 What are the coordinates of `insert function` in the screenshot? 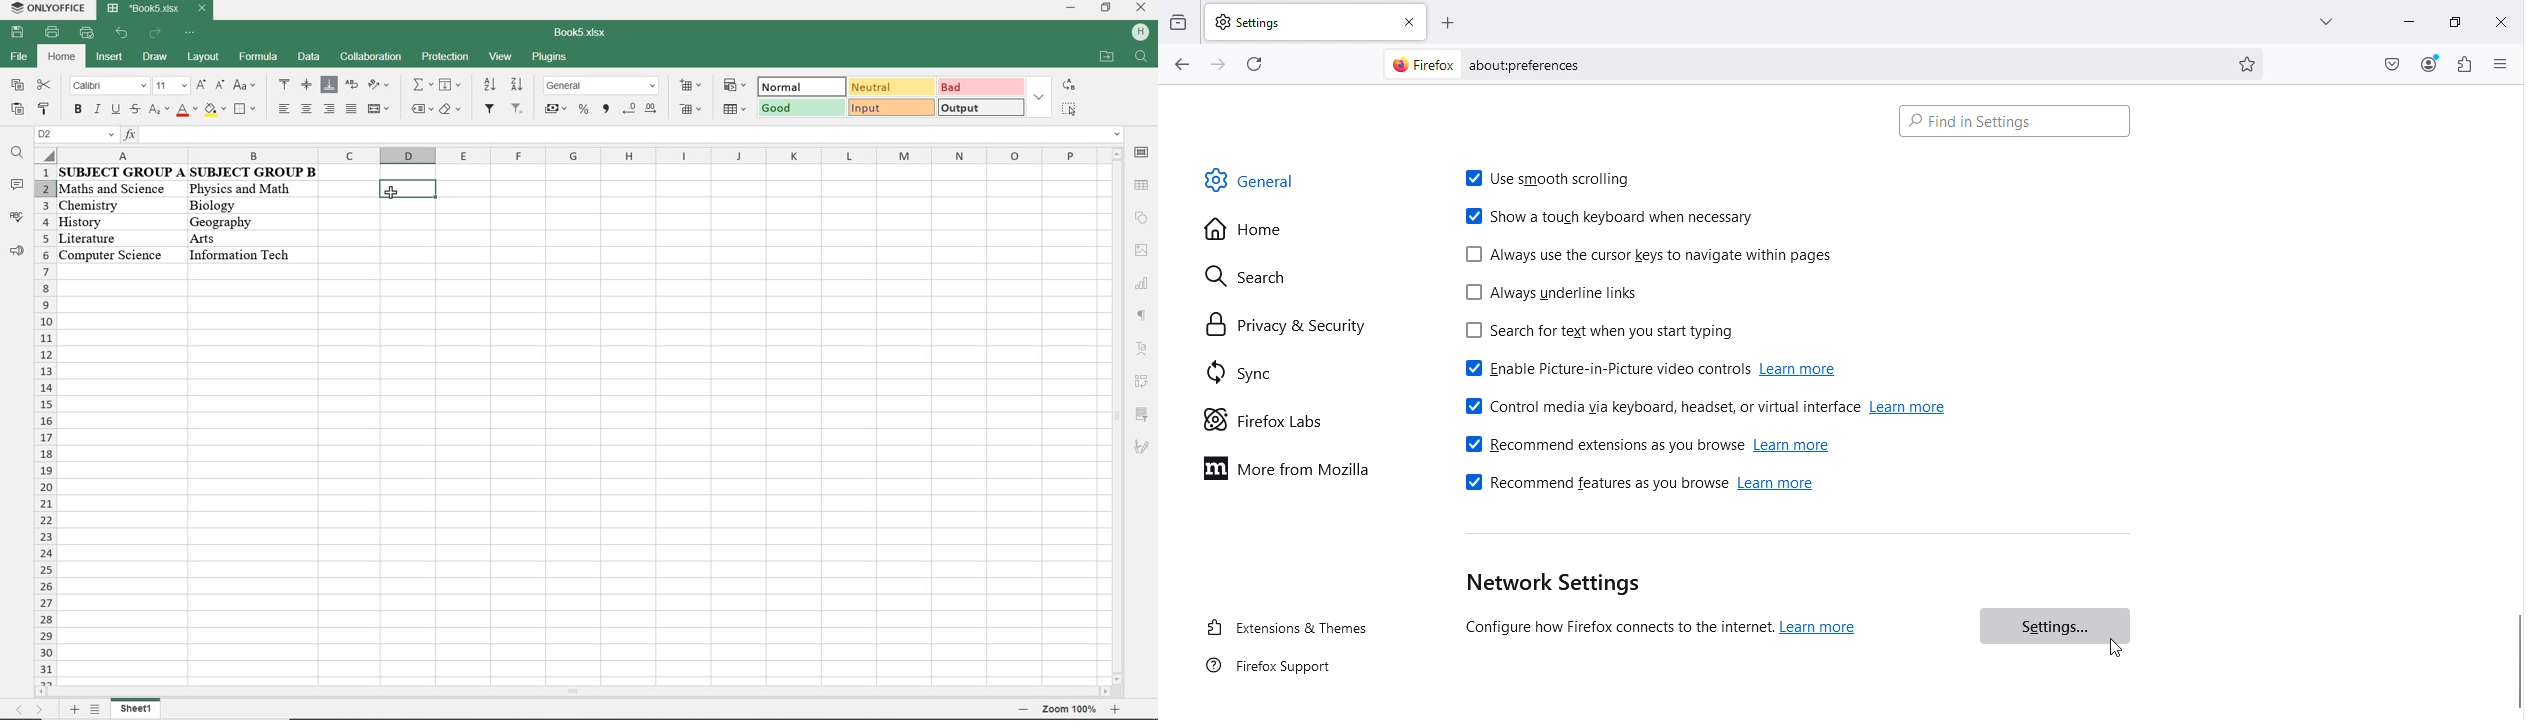 It's located at (623, 135).